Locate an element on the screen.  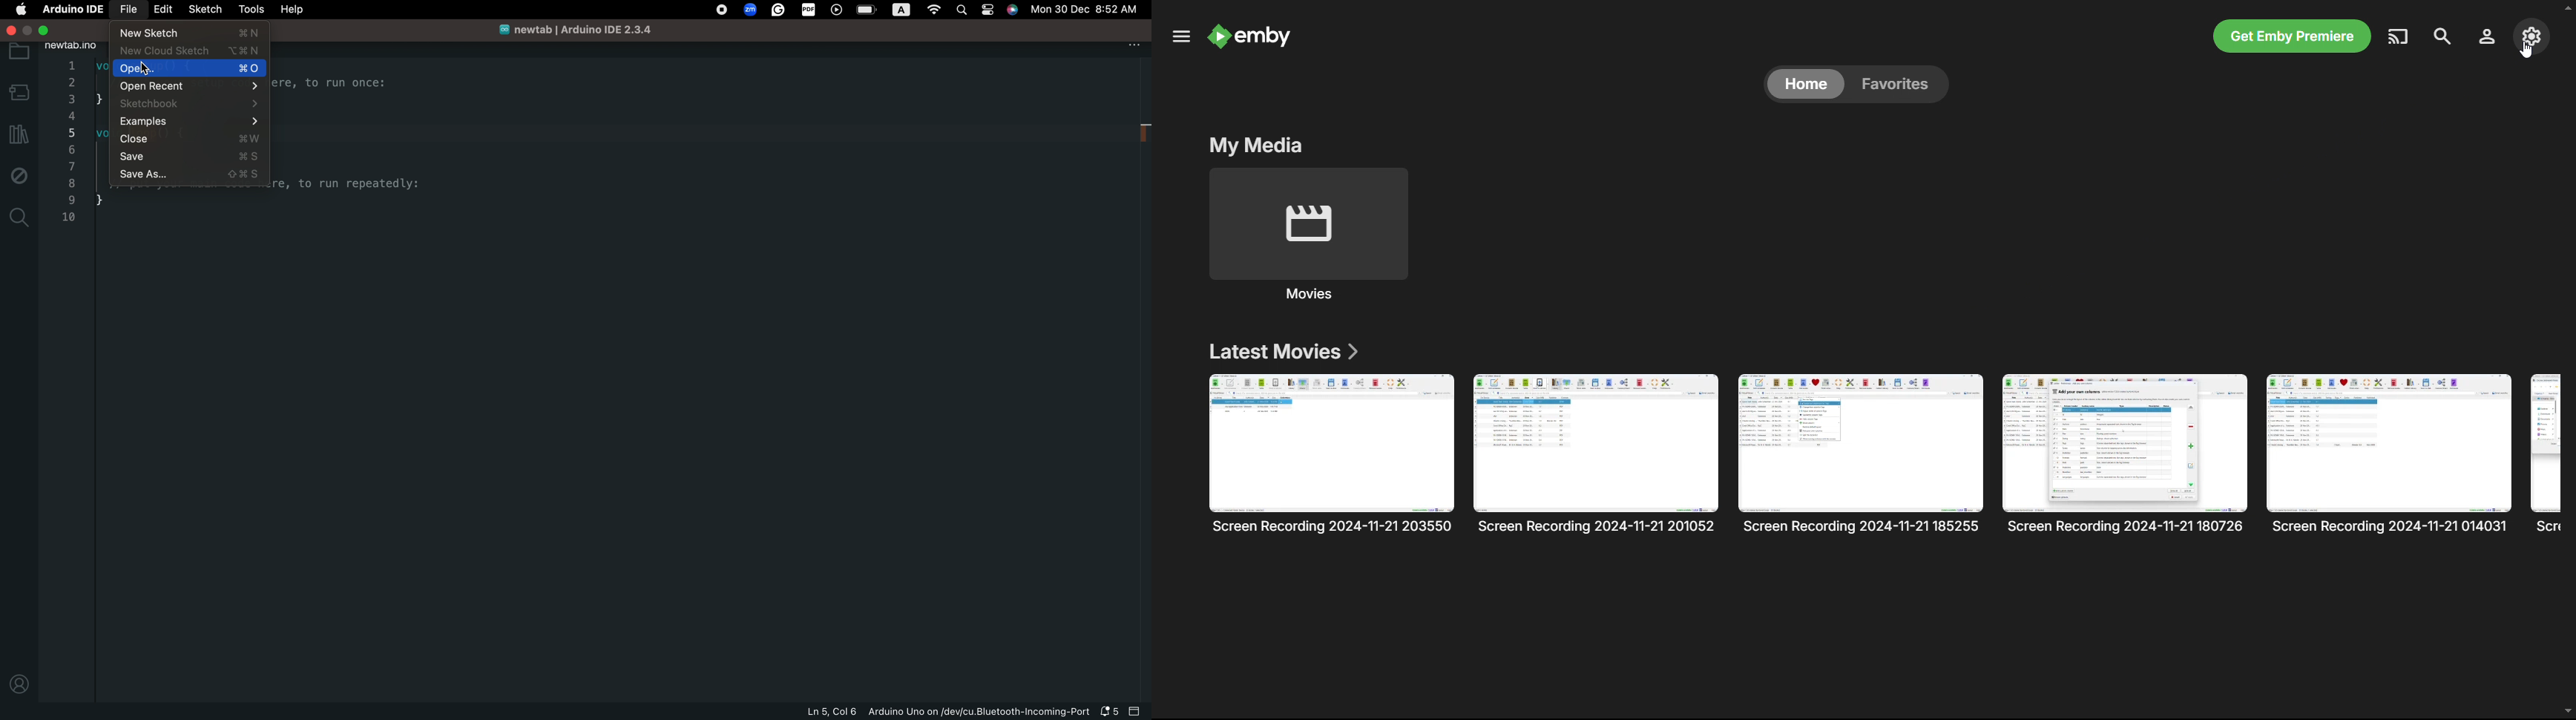
search is located at coordinates (18, 215).